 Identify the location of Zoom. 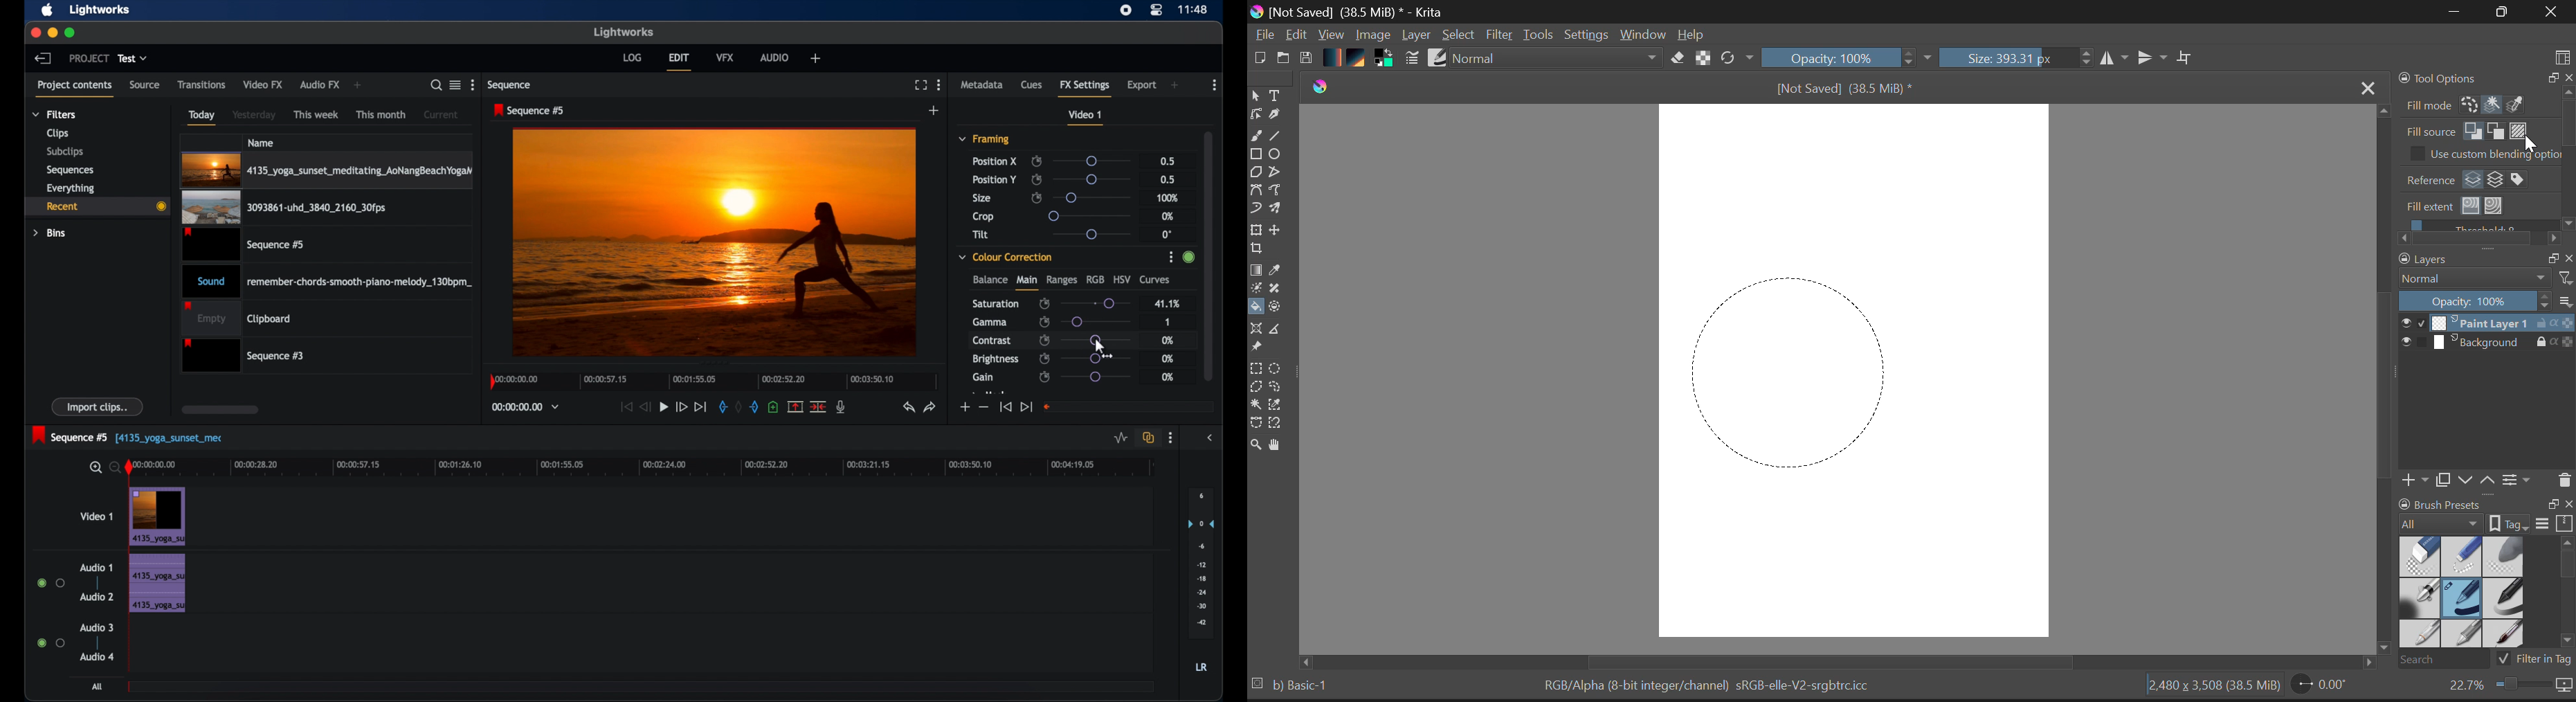
(1255, 443).